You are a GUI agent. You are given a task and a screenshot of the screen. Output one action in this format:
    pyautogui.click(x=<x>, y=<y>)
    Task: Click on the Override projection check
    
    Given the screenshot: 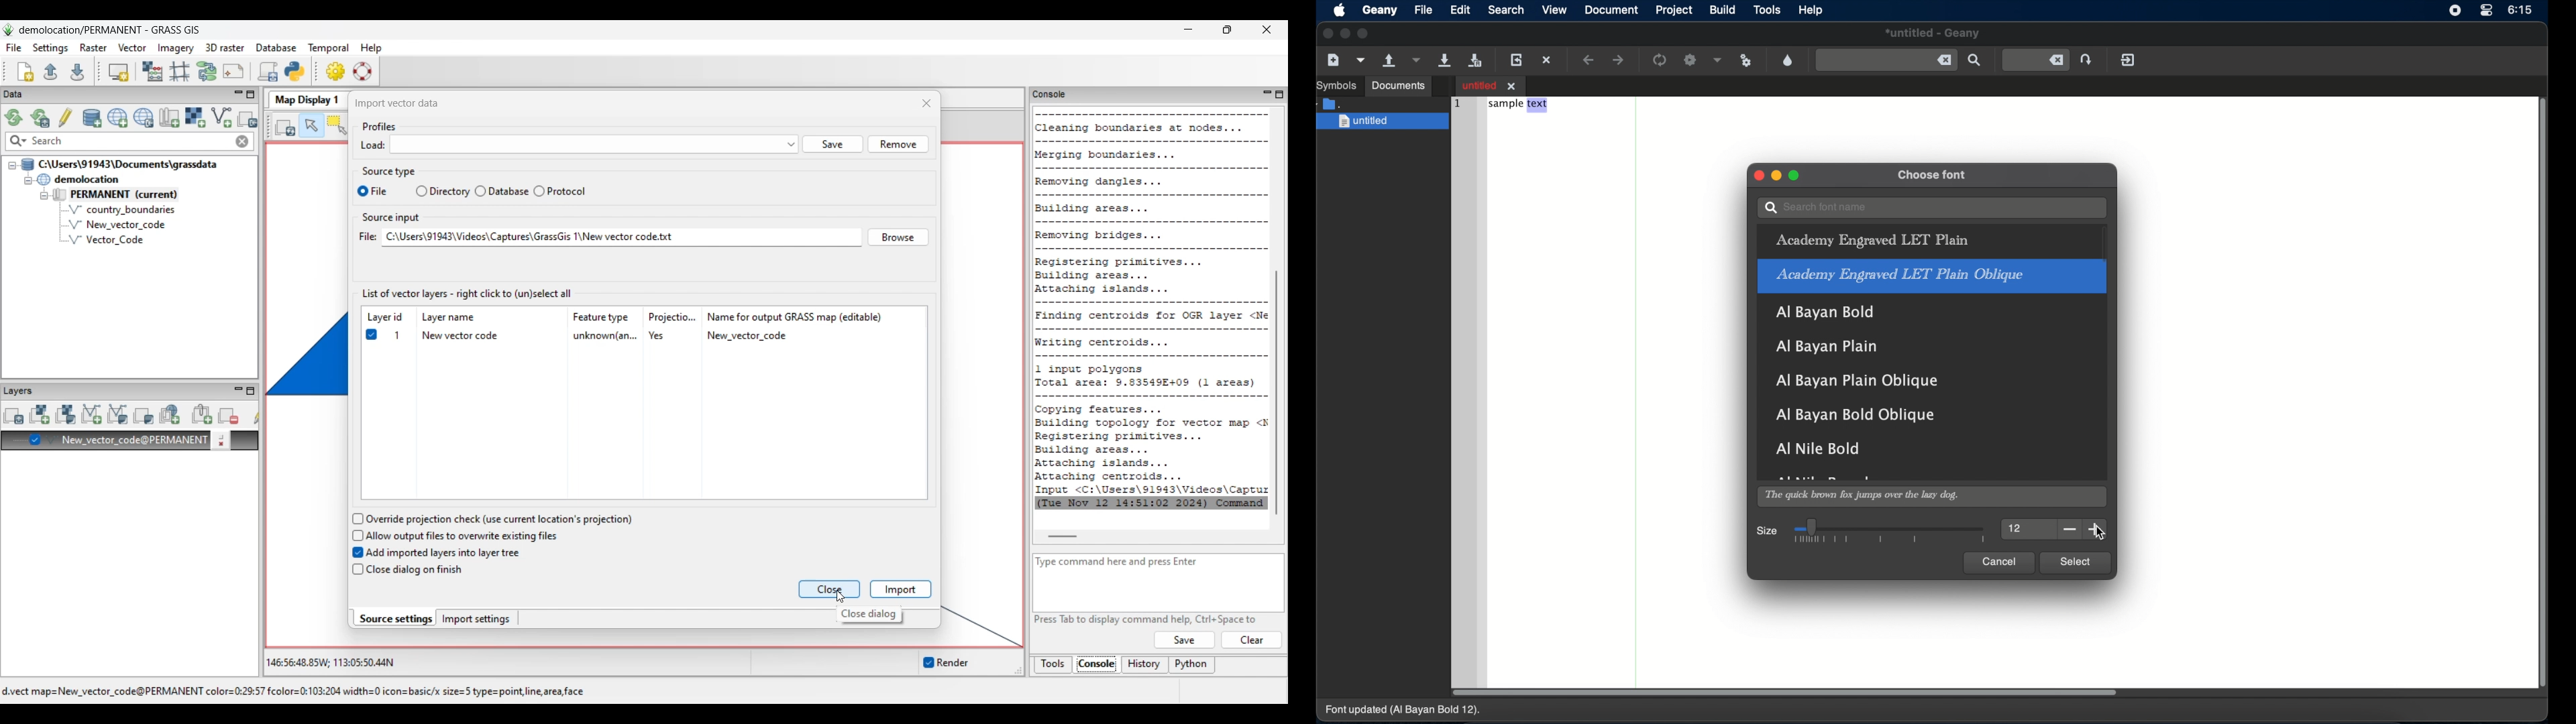 What is the action you would take?
    pyautogui.click(x=498, y=520)
    